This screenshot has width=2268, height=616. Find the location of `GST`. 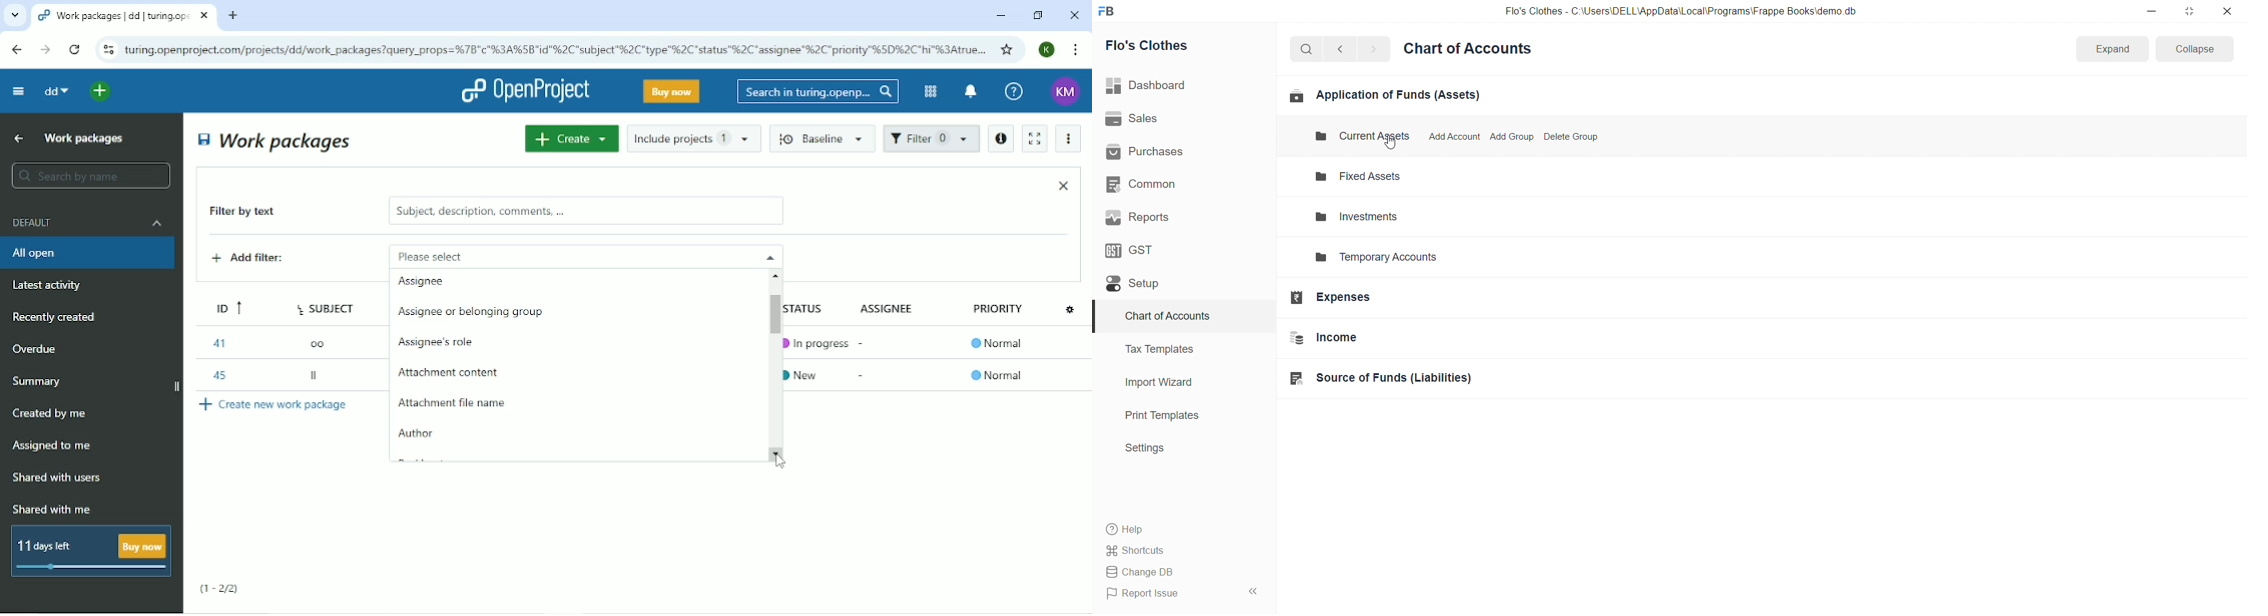

GST is located at coordinates (1176, 249).